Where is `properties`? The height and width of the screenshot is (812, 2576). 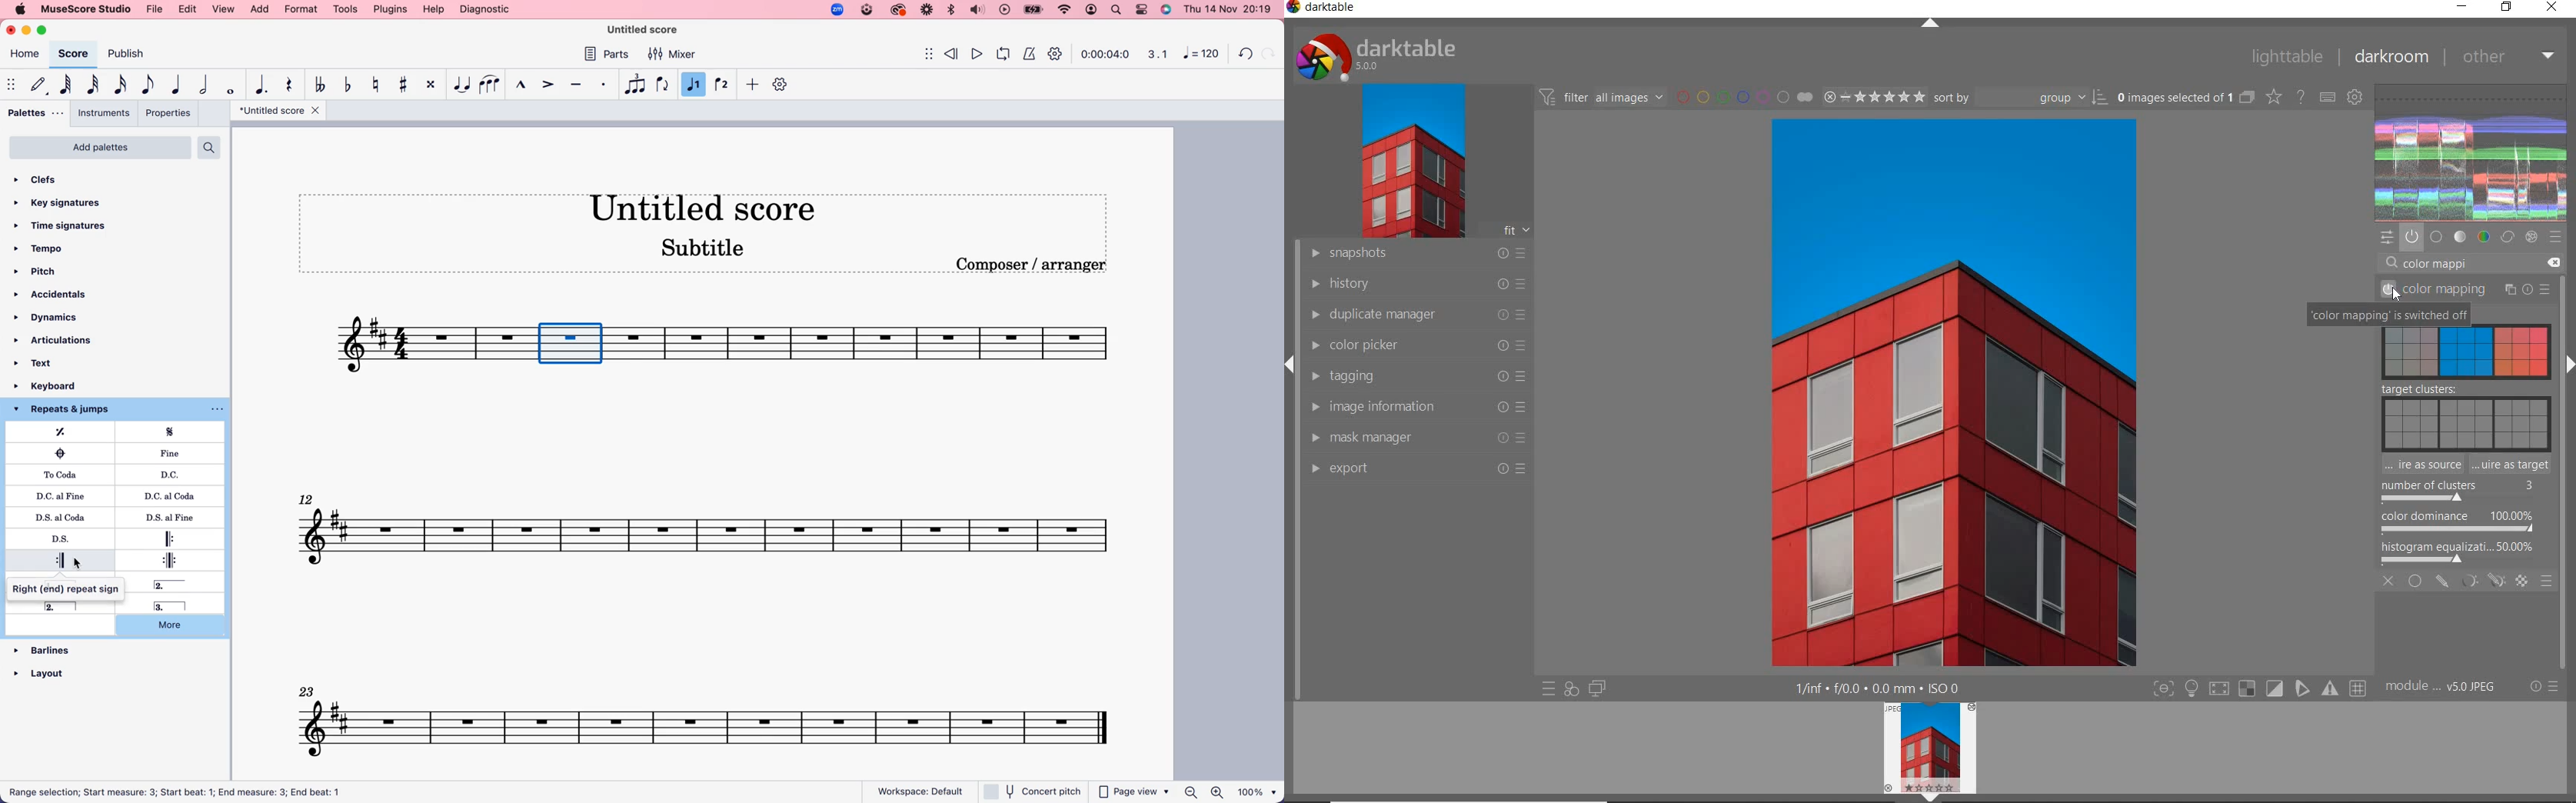 properties is located at coordinates (167, 113).